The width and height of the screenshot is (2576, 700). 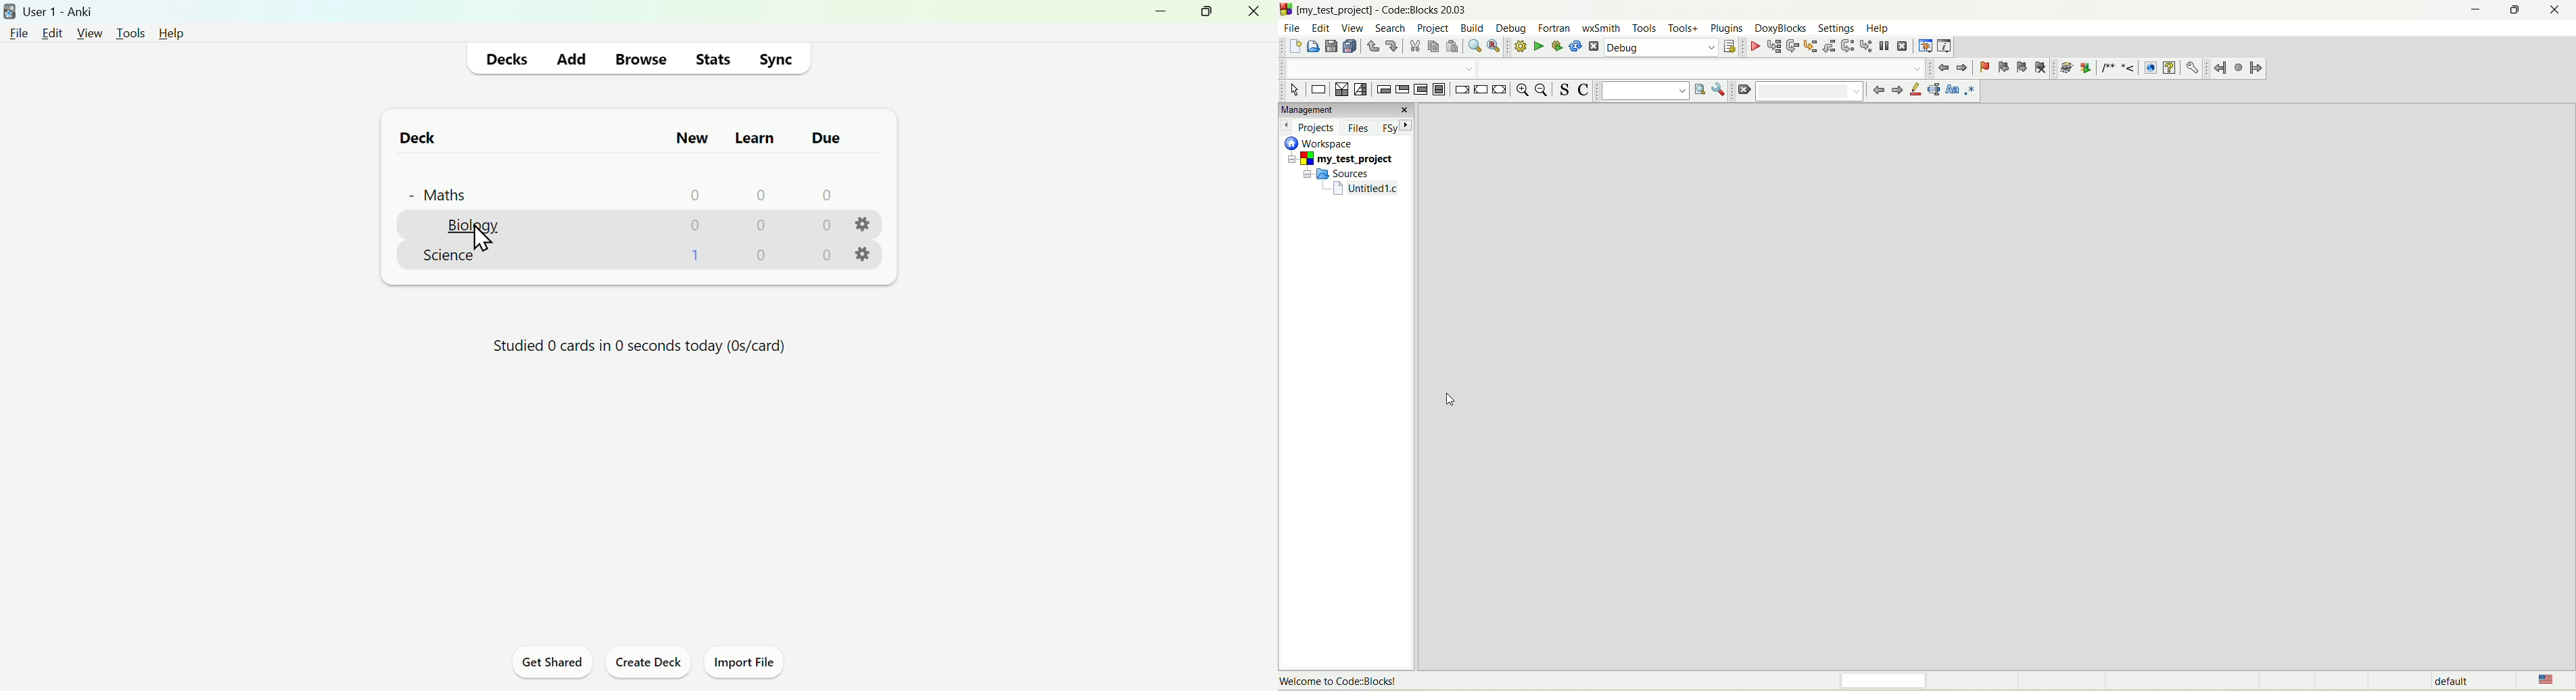 What do you see at coordinates (1727, 28) in the screenshot?
I see `plugins` at bounding box center [1727, 28].